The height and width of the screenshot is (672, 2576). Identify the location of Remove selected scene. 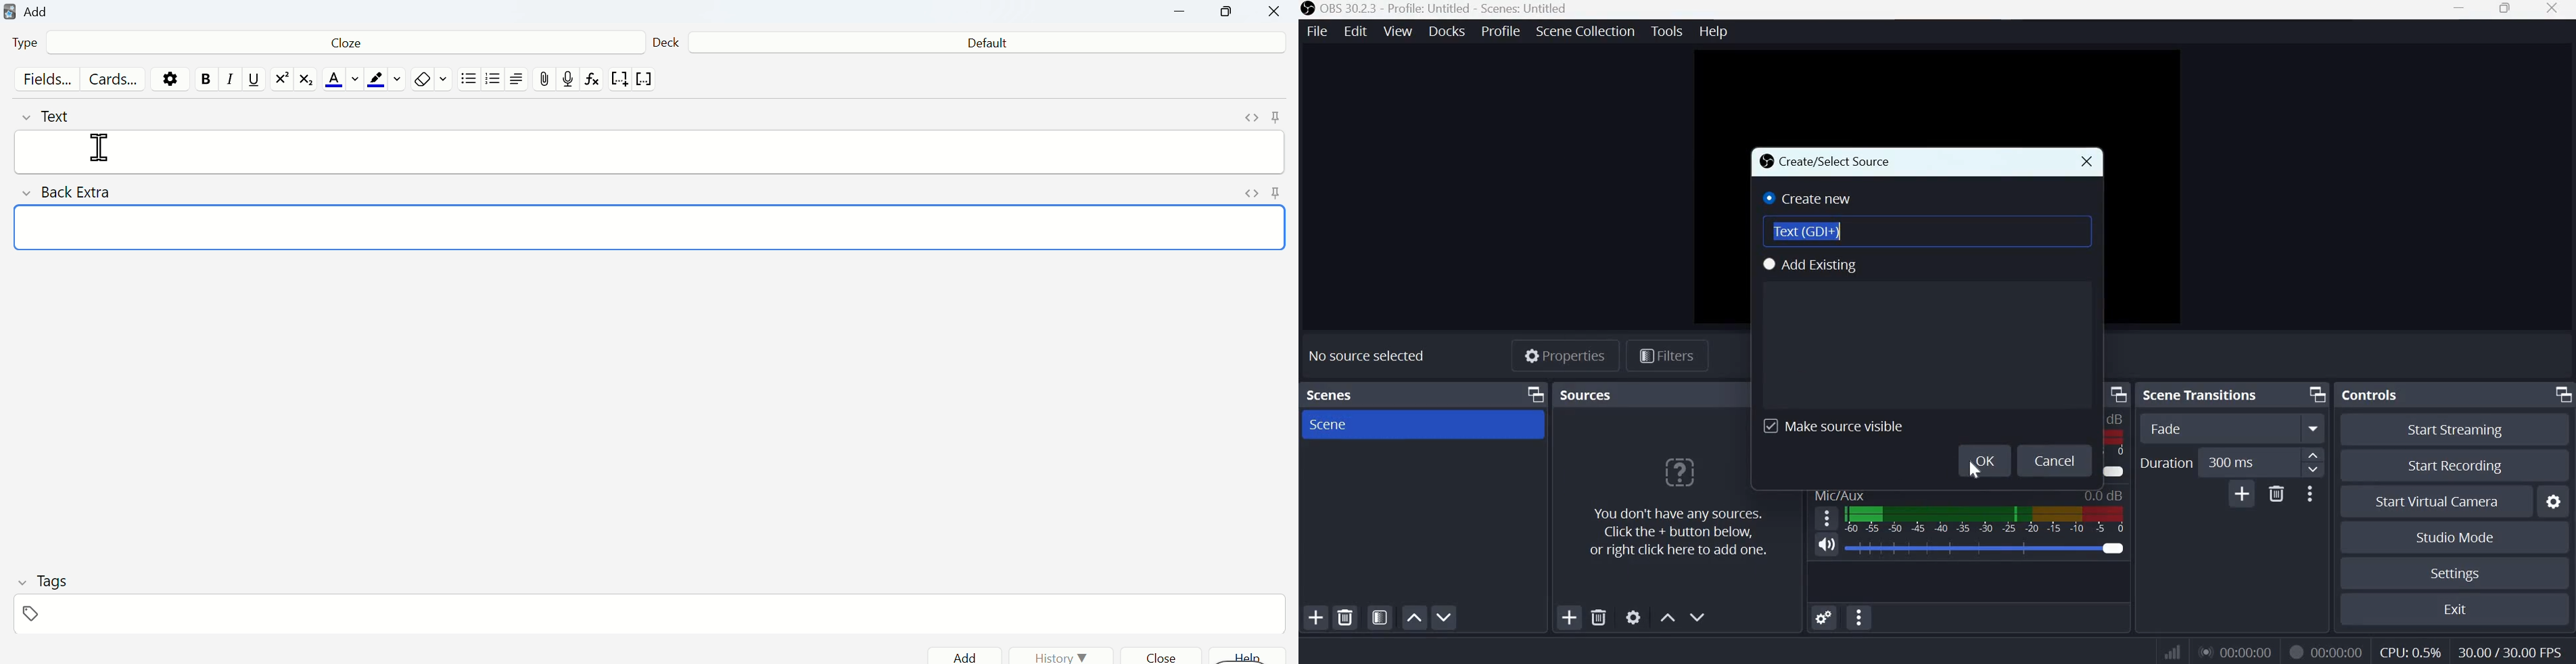
(1346, 618).